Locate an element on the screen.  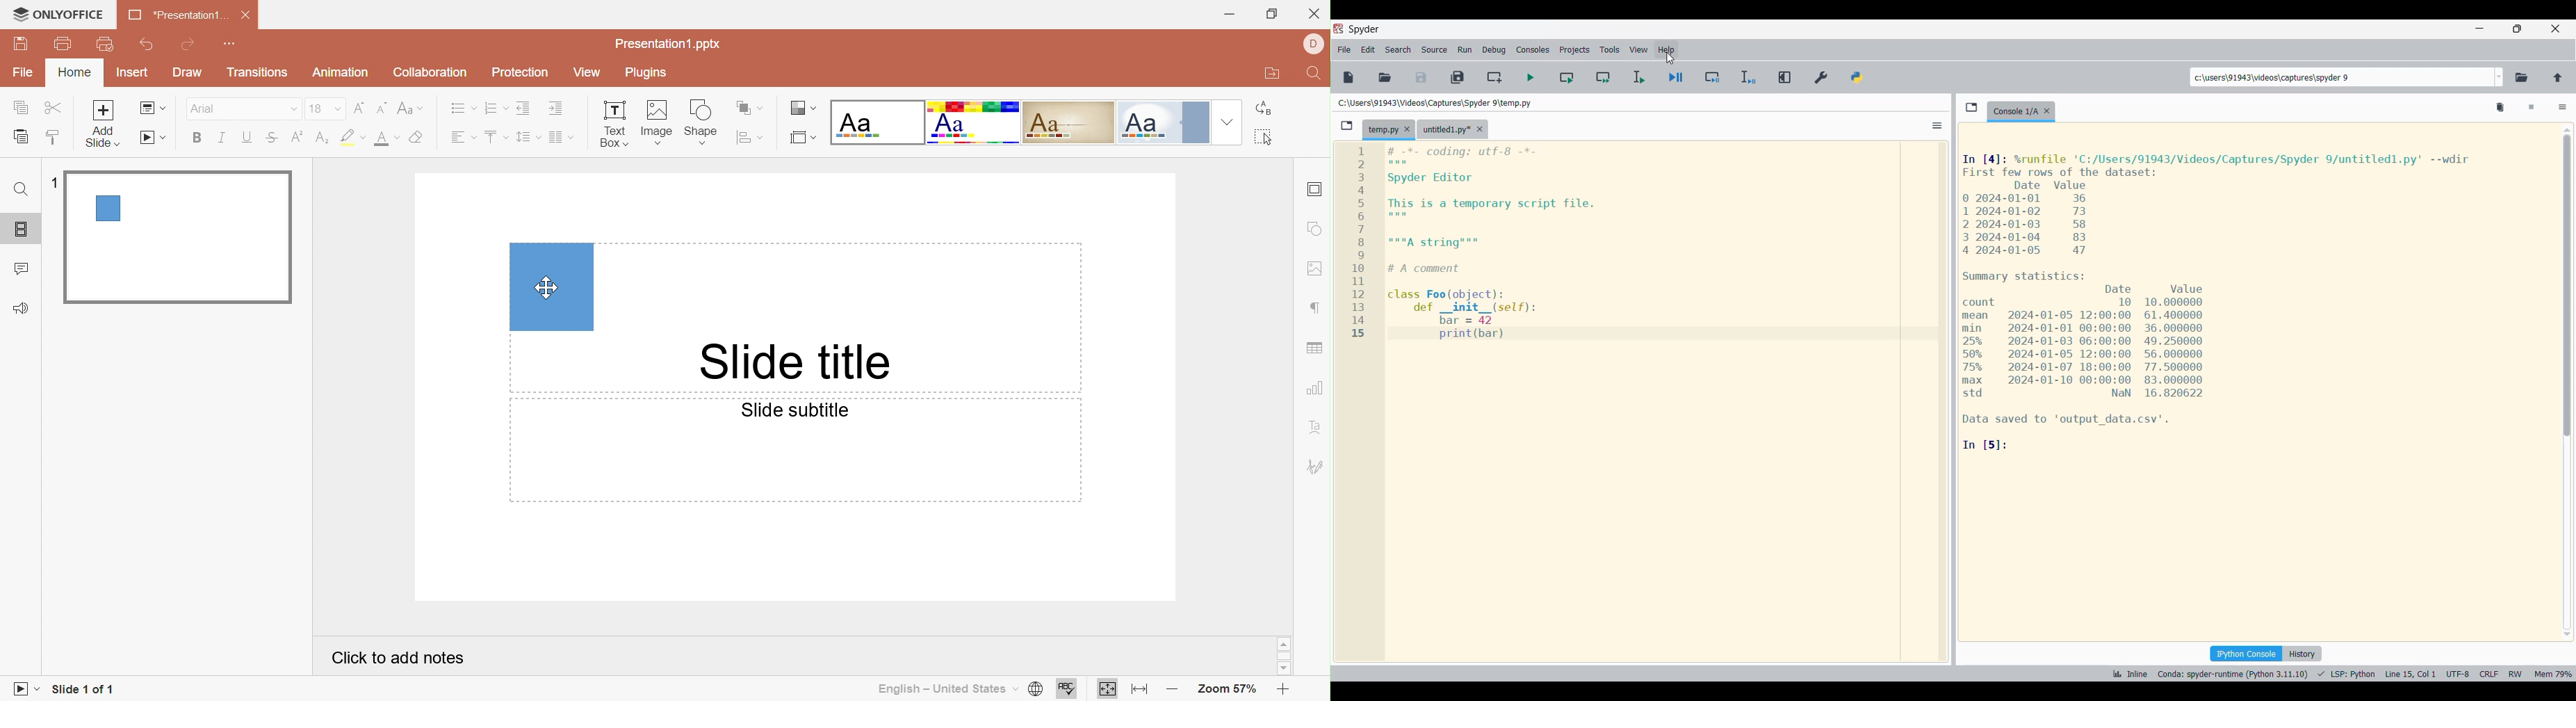
Open file is located at coordinates (1386, 77).